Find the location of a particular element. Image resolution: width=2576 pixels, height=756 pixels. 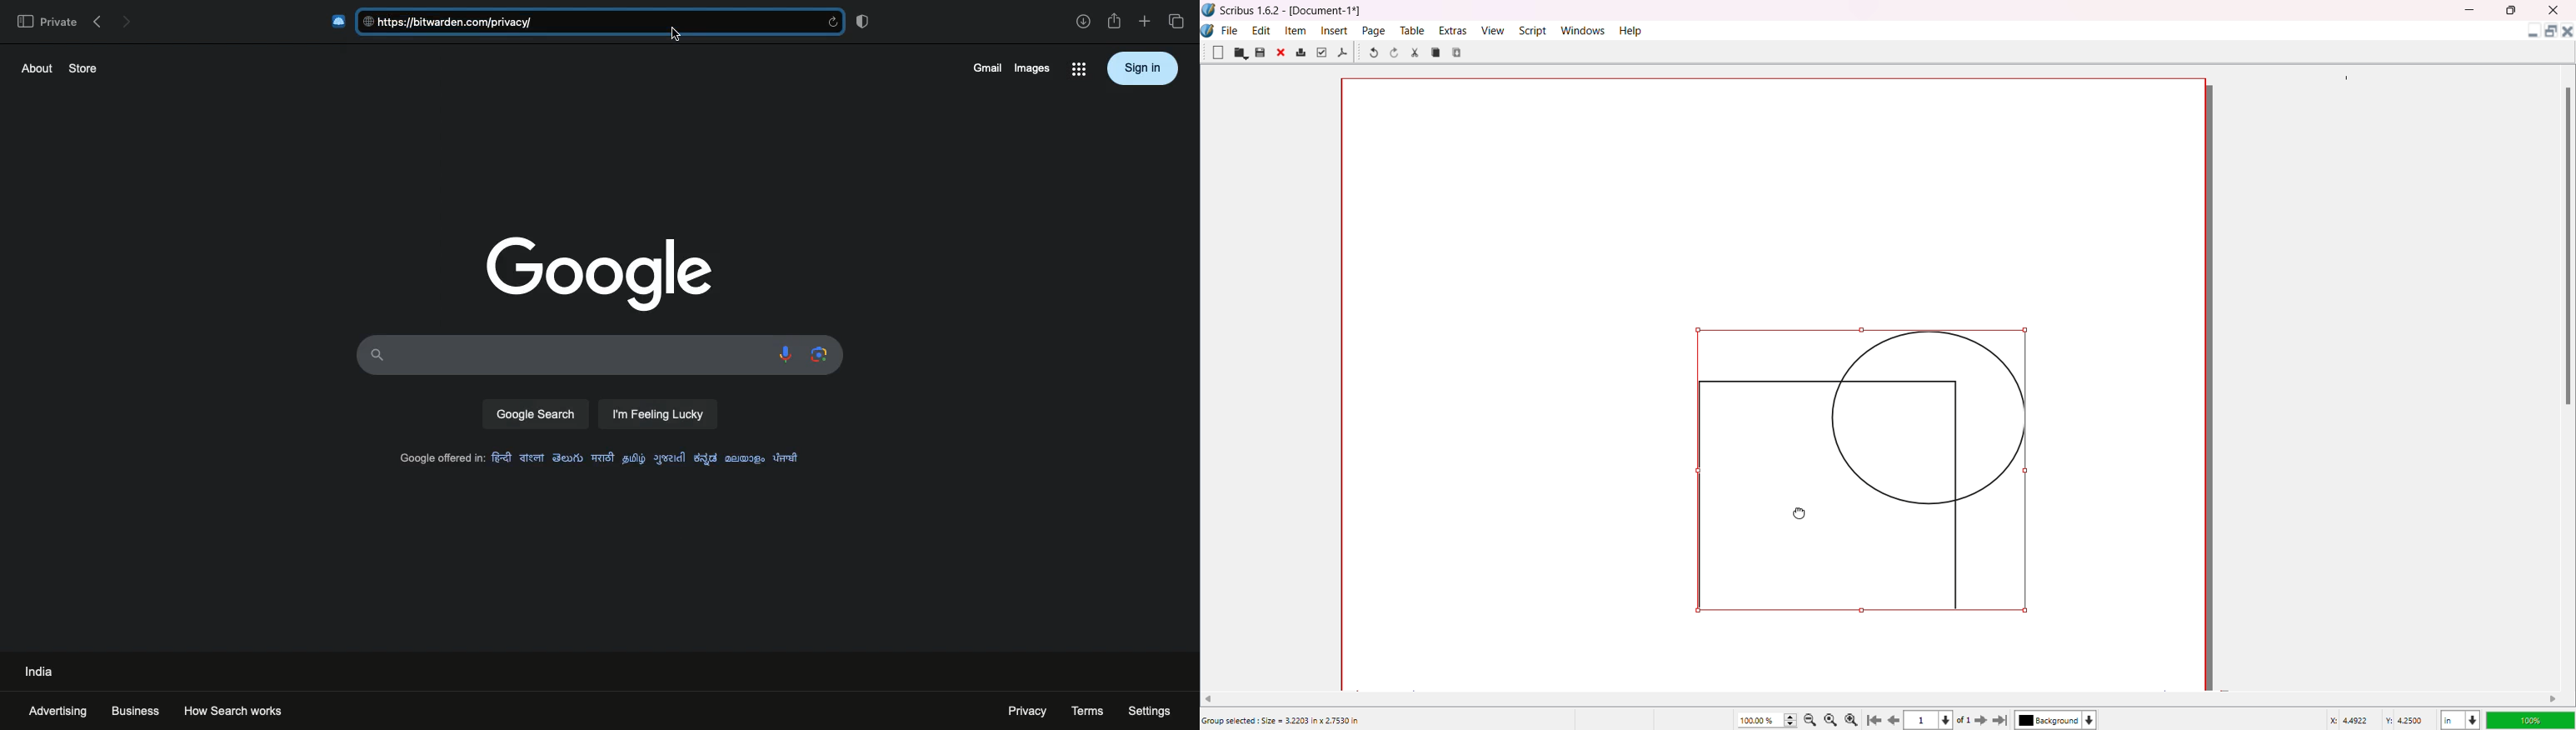

Item is located at coordinates (1297, 30).